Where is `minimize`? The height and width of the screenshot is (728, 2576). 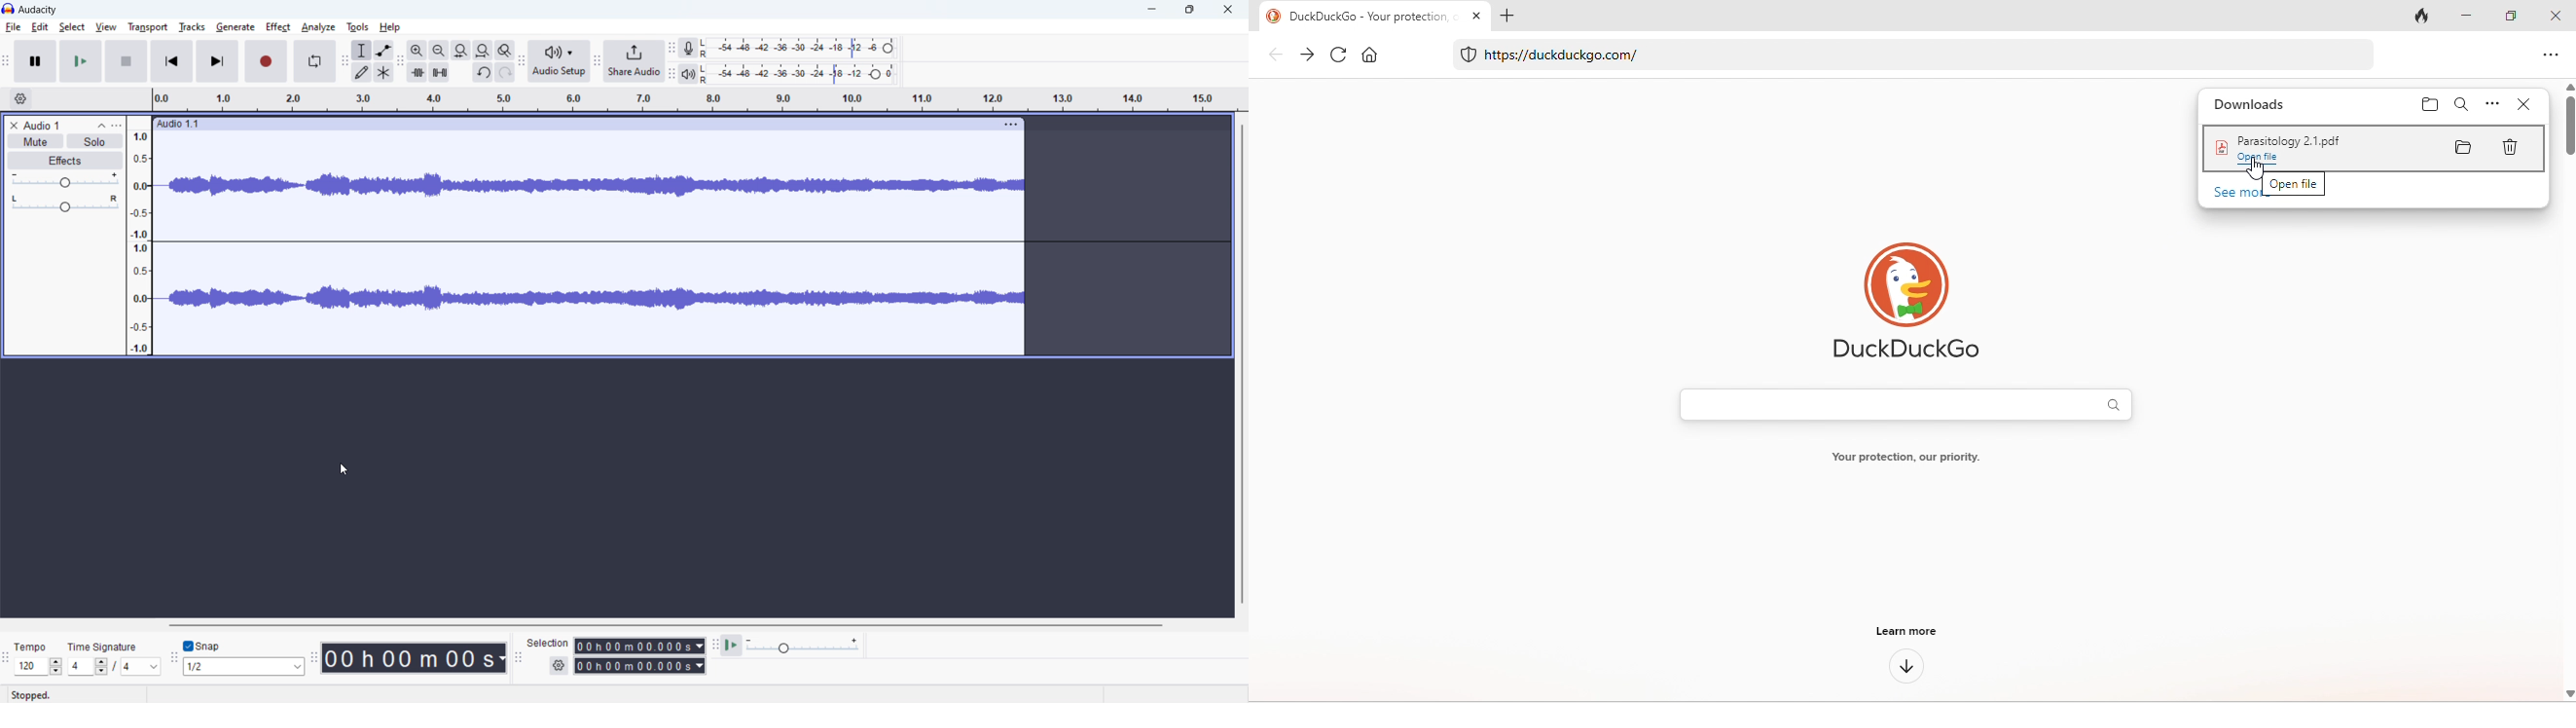 minimize is located at coordinates (2465, 17).